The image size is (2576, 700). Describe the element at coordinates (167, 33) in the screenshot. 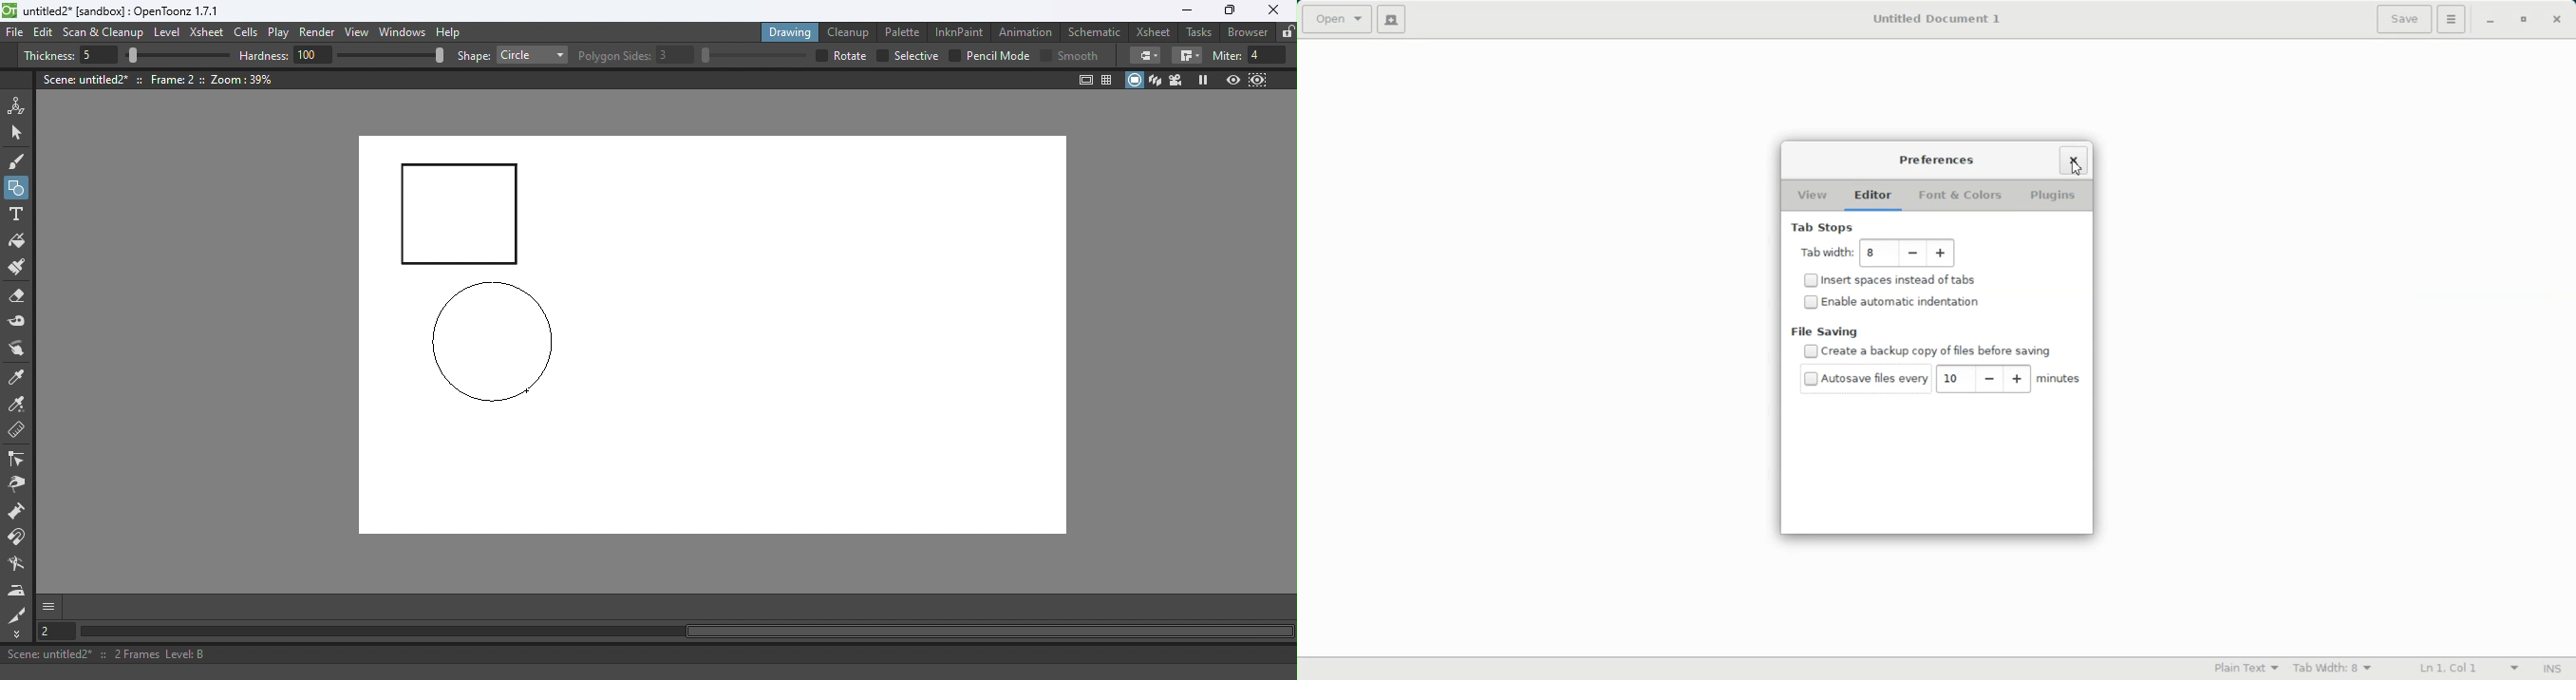

I see `Level` at that location.